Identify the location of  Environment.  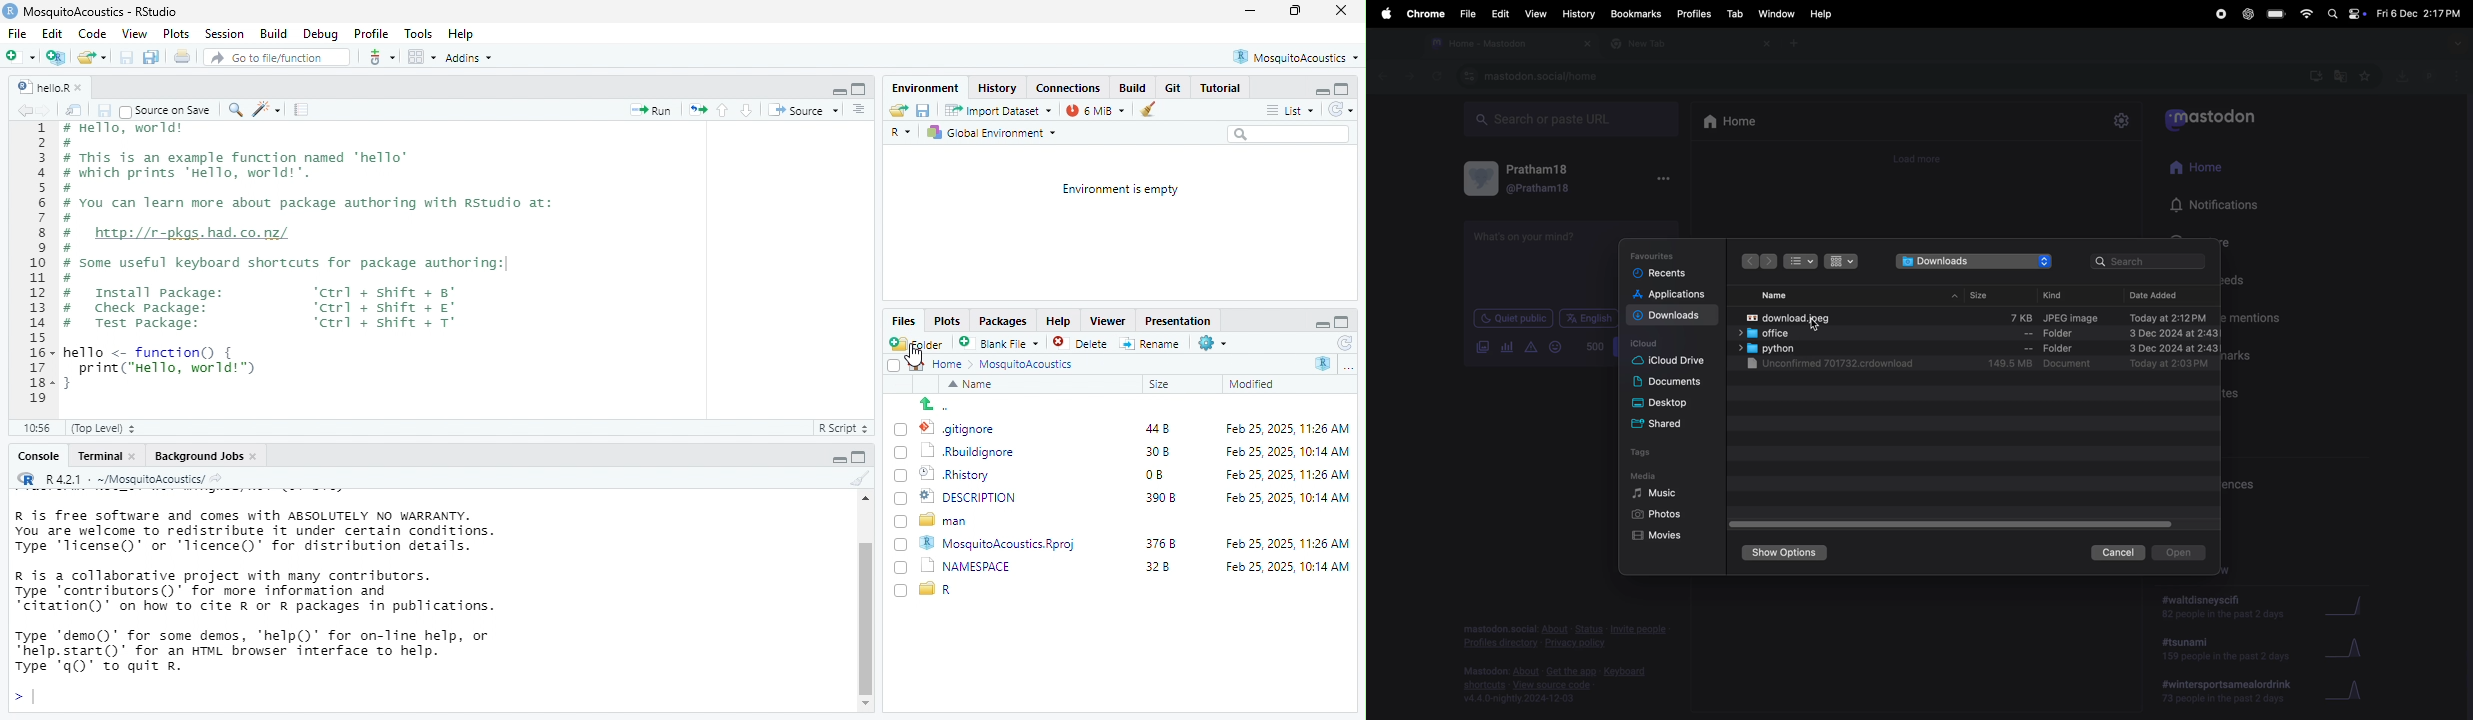
(926, 87).